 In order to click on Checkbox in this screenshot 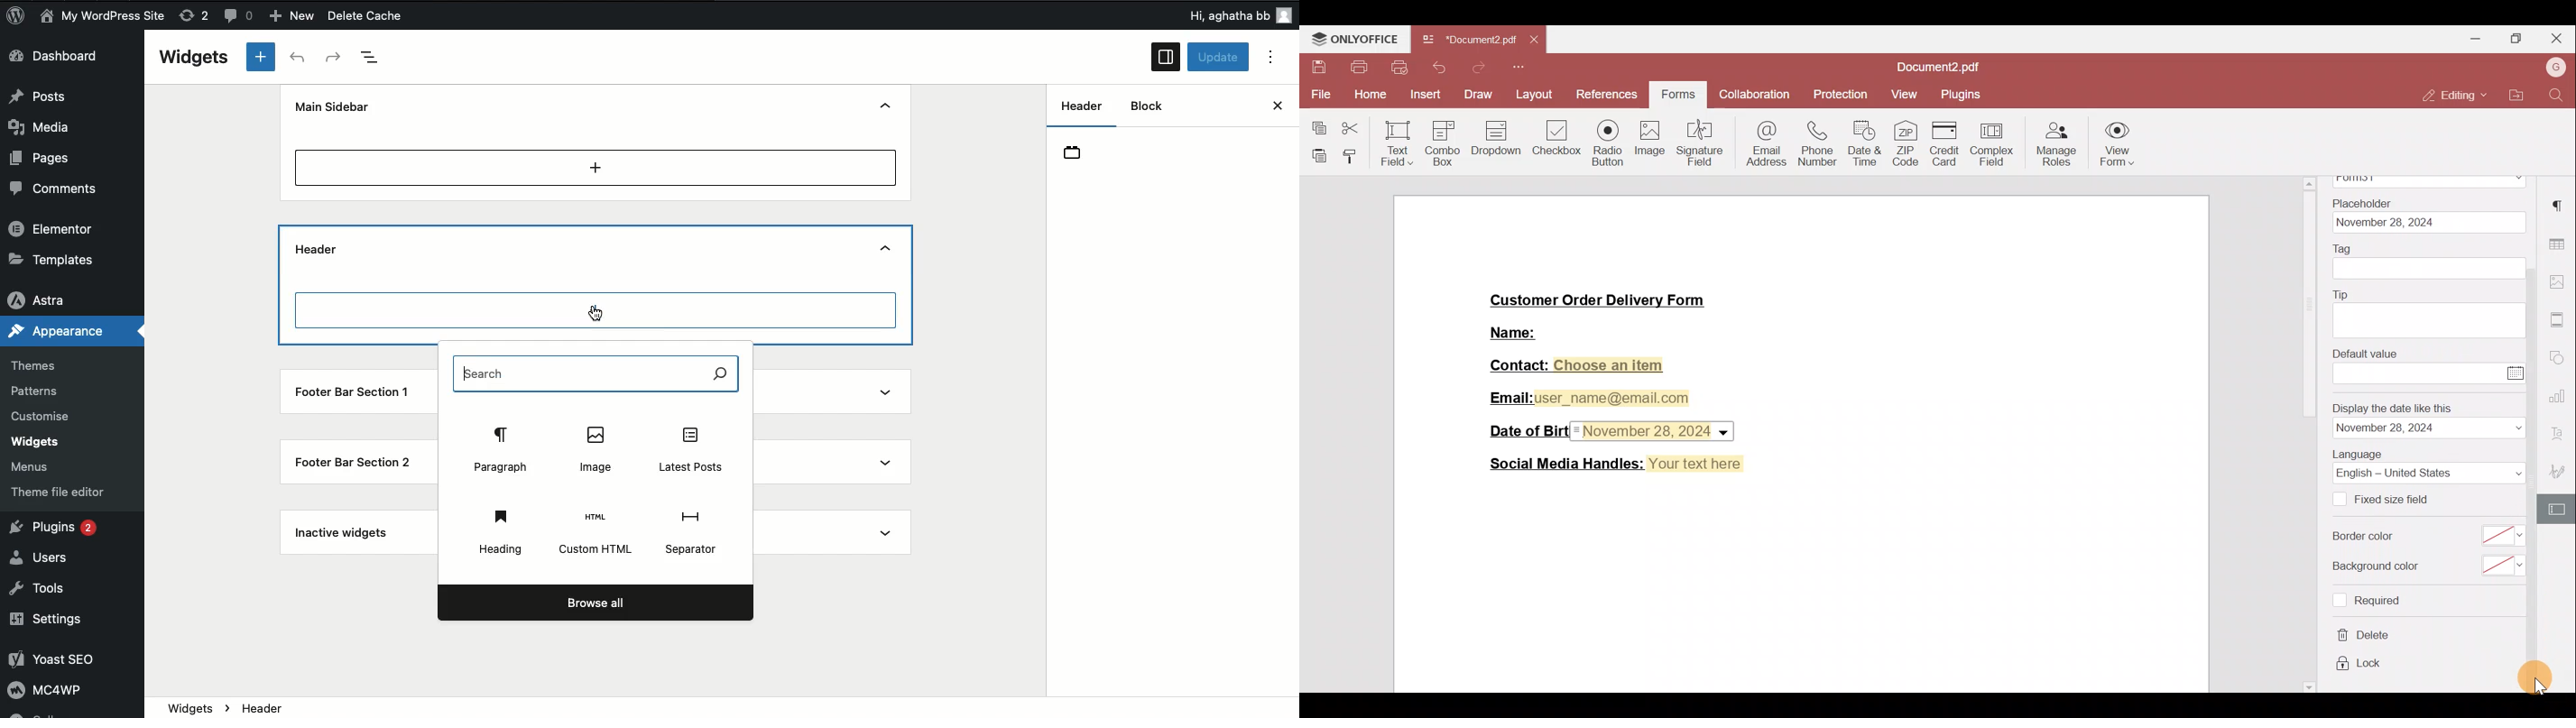, I will do `click(1558, 143)`.